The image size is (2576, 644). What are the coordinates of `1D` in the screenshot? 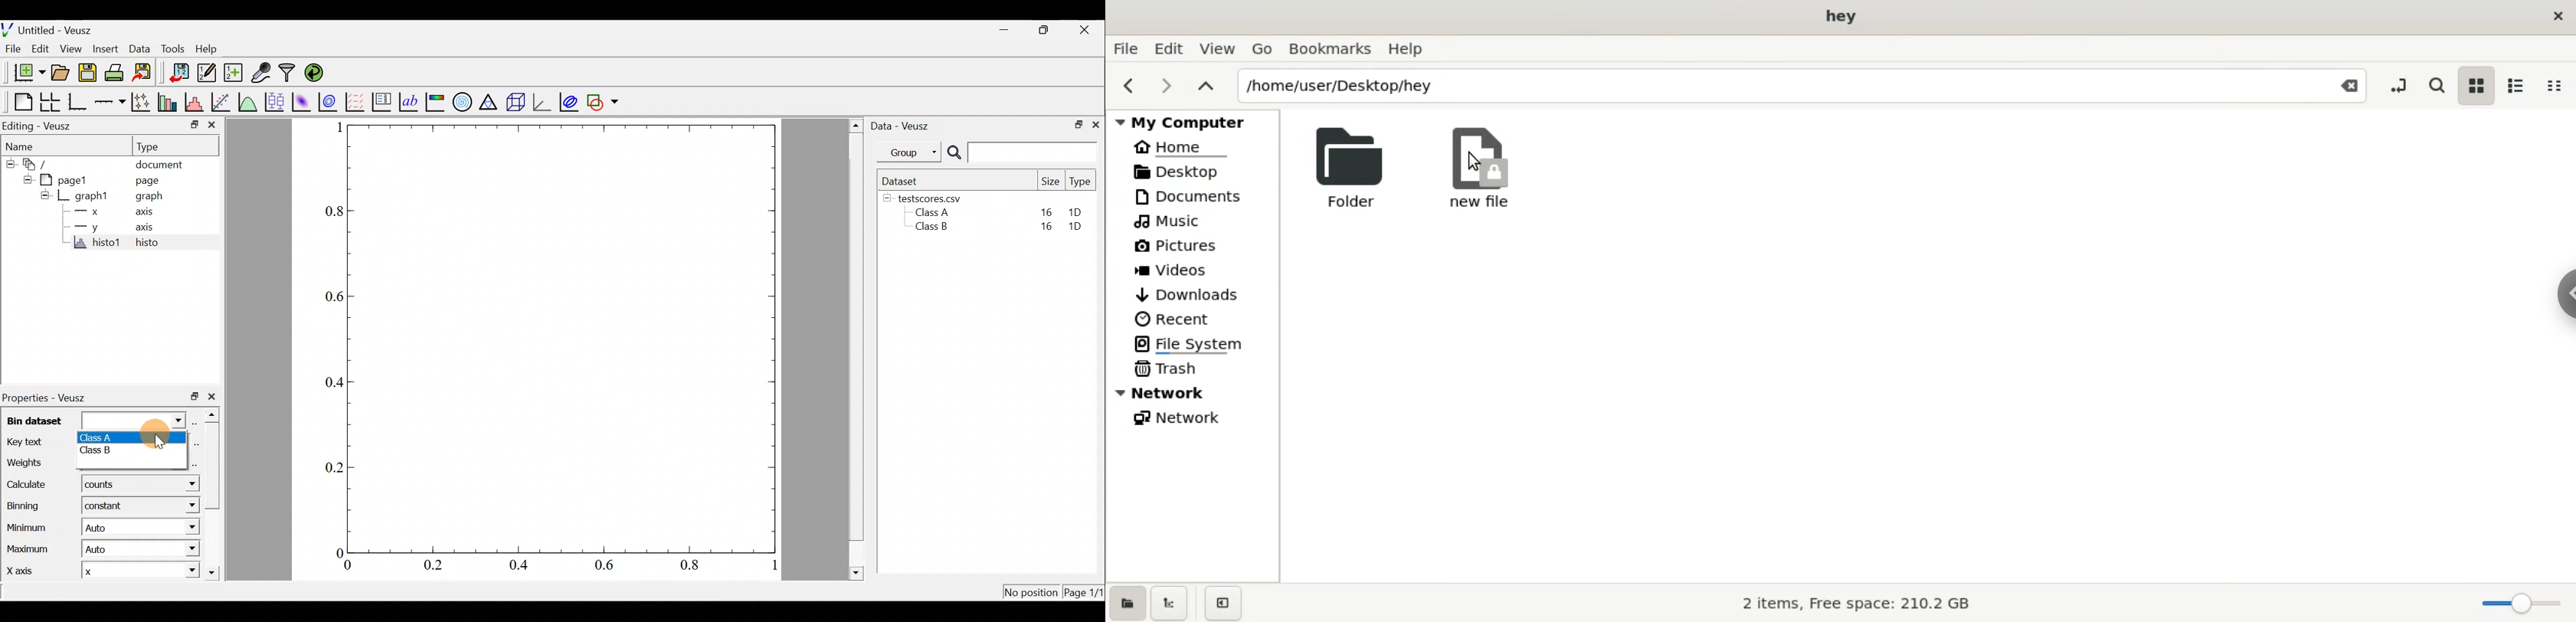 It's located at (1077, 212).